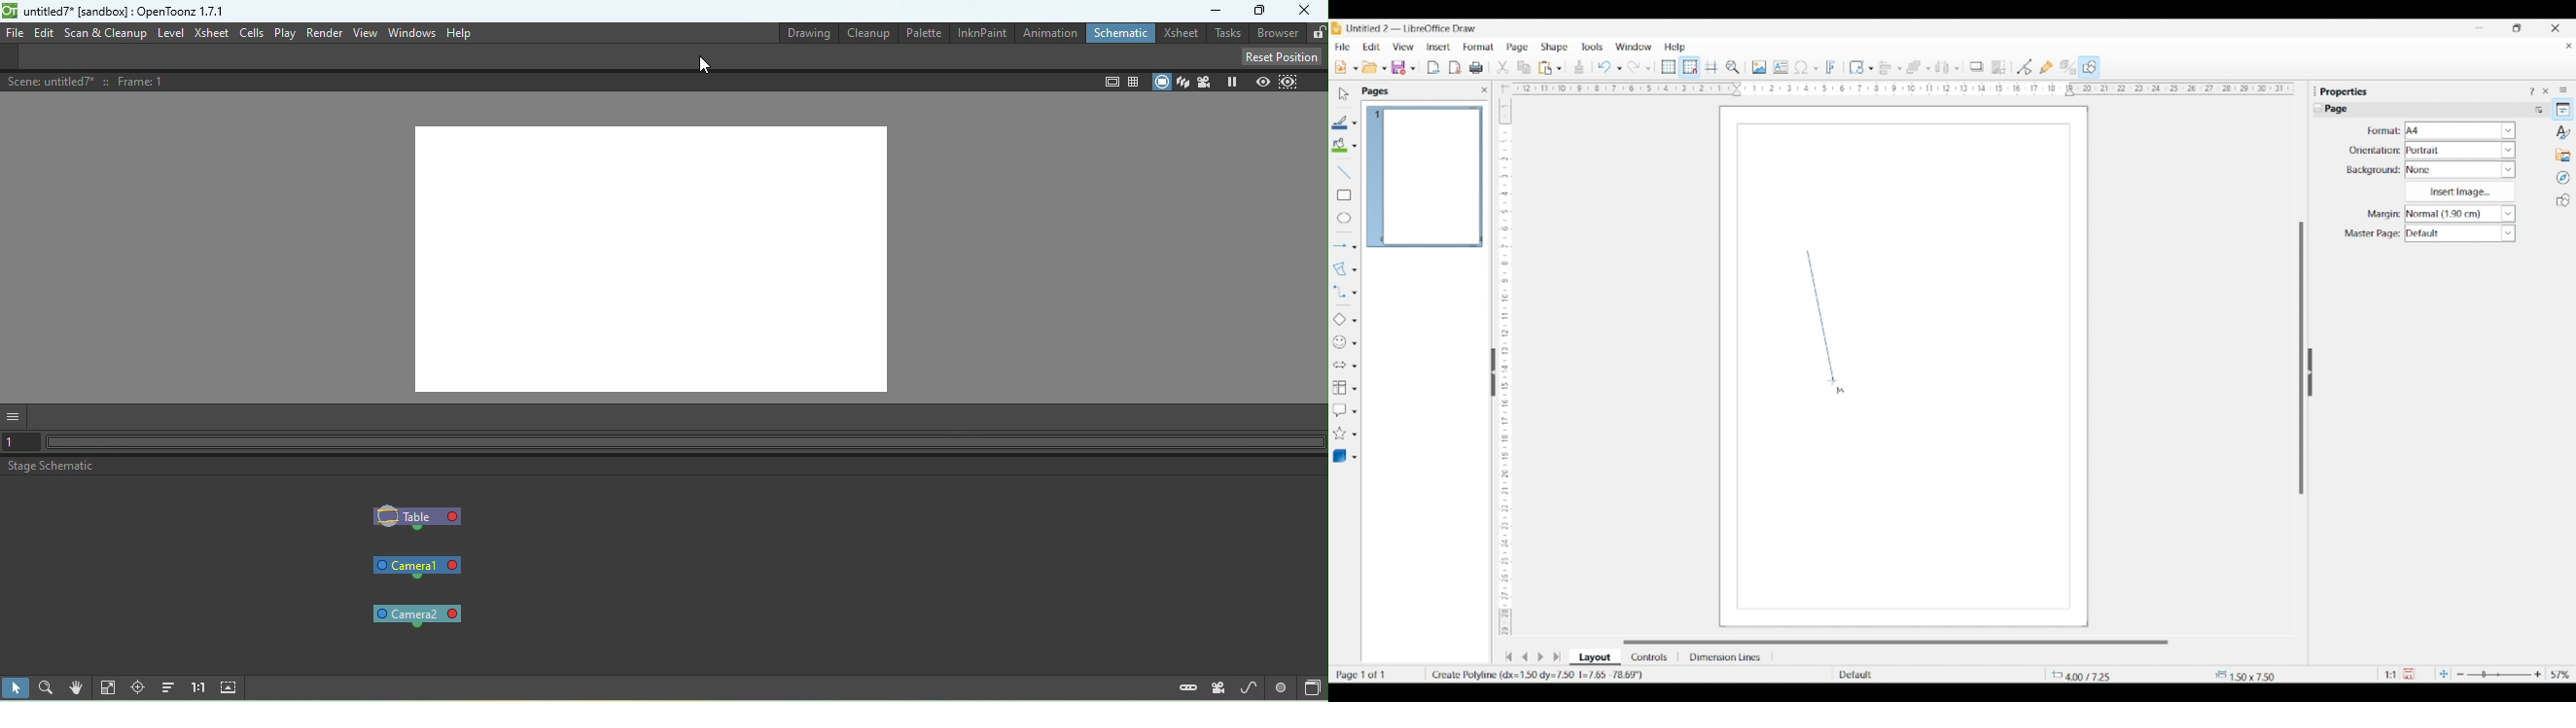 This screenshot has width=2576, height=728. What do you see at coordinates (1384, 69) in the screenshot?
I see `Open document options` at bounding box center [1384, 69].